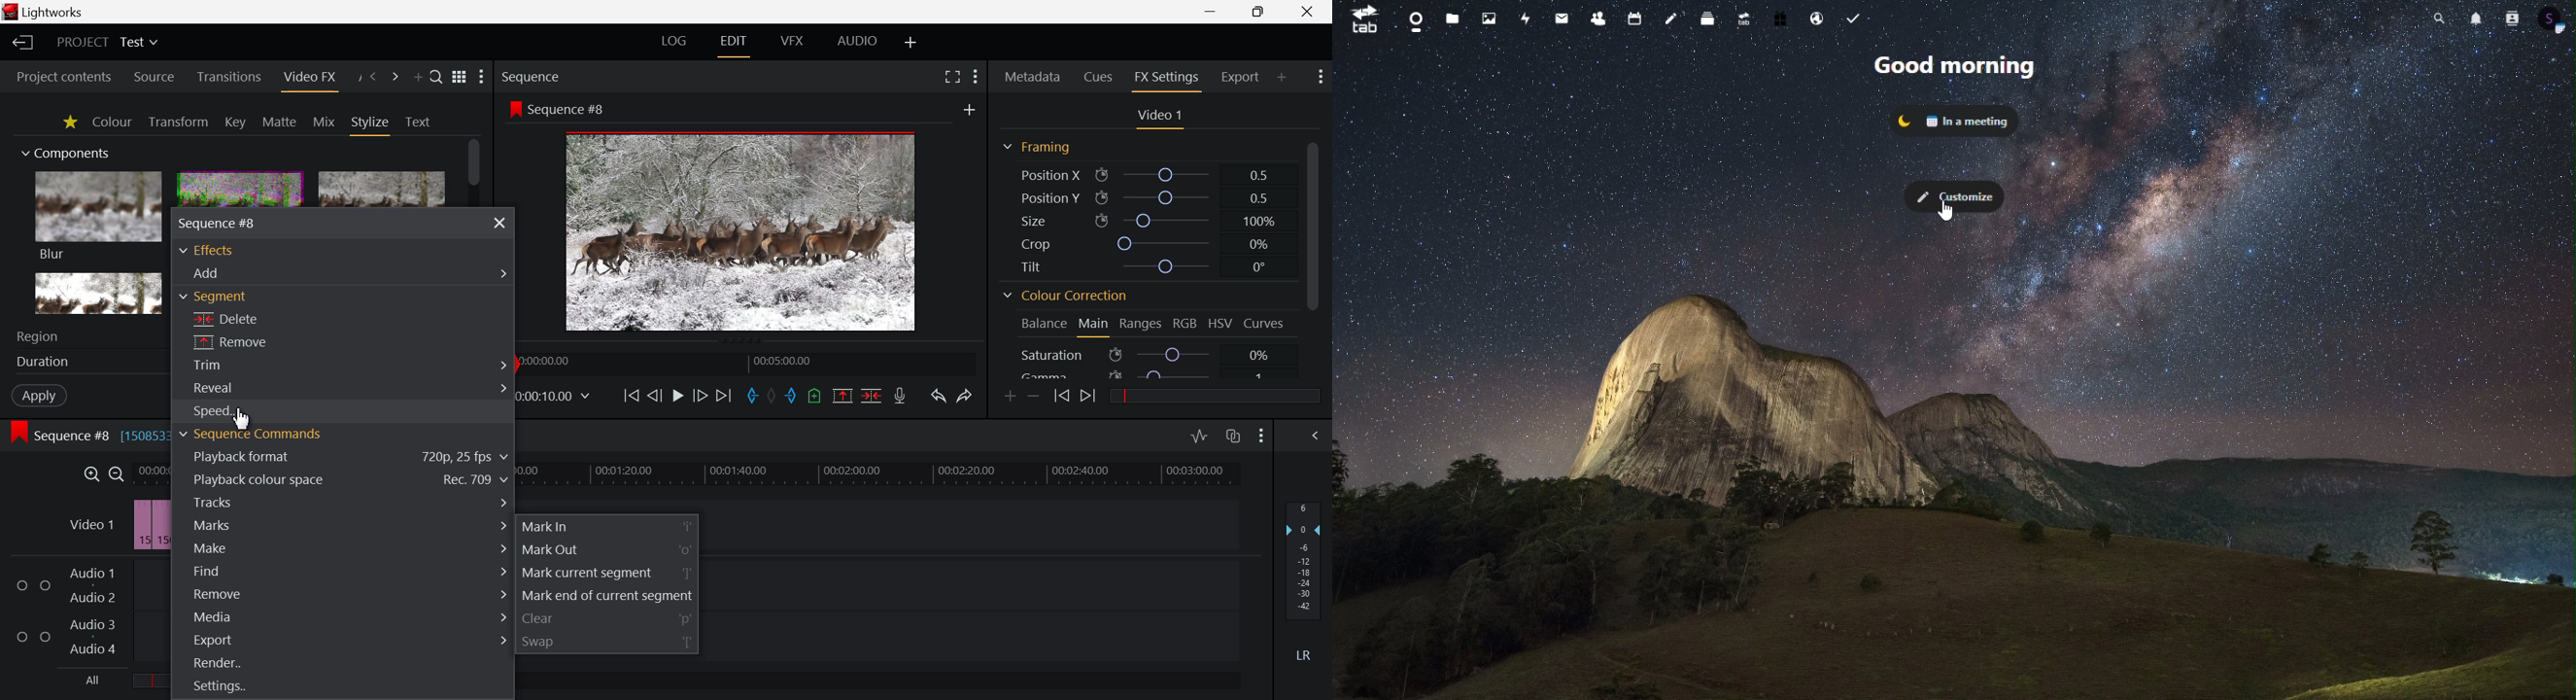 This screenshot has width=2576, height=700. What do you see at coordinates (216, 249) in the screenshot?
I see `Effects` at bounding box center [216, 249].